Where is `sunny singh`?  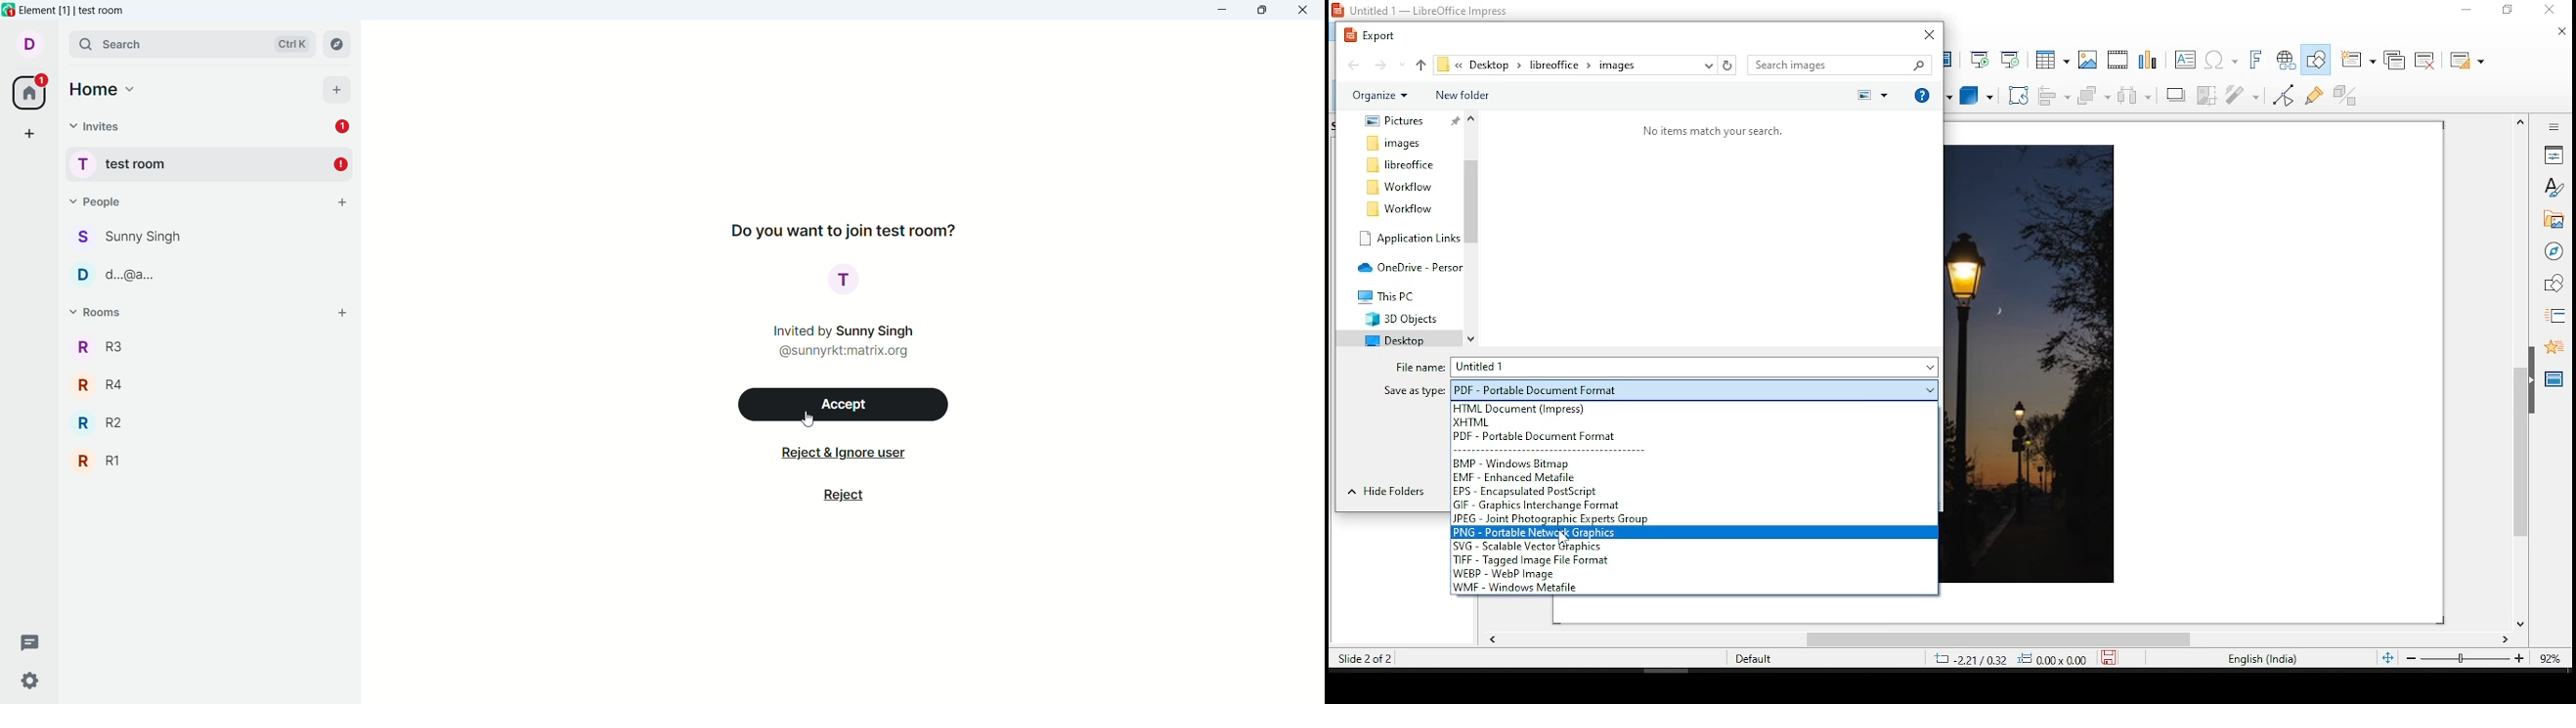 sunny singh is located at coordinates (210, 237).